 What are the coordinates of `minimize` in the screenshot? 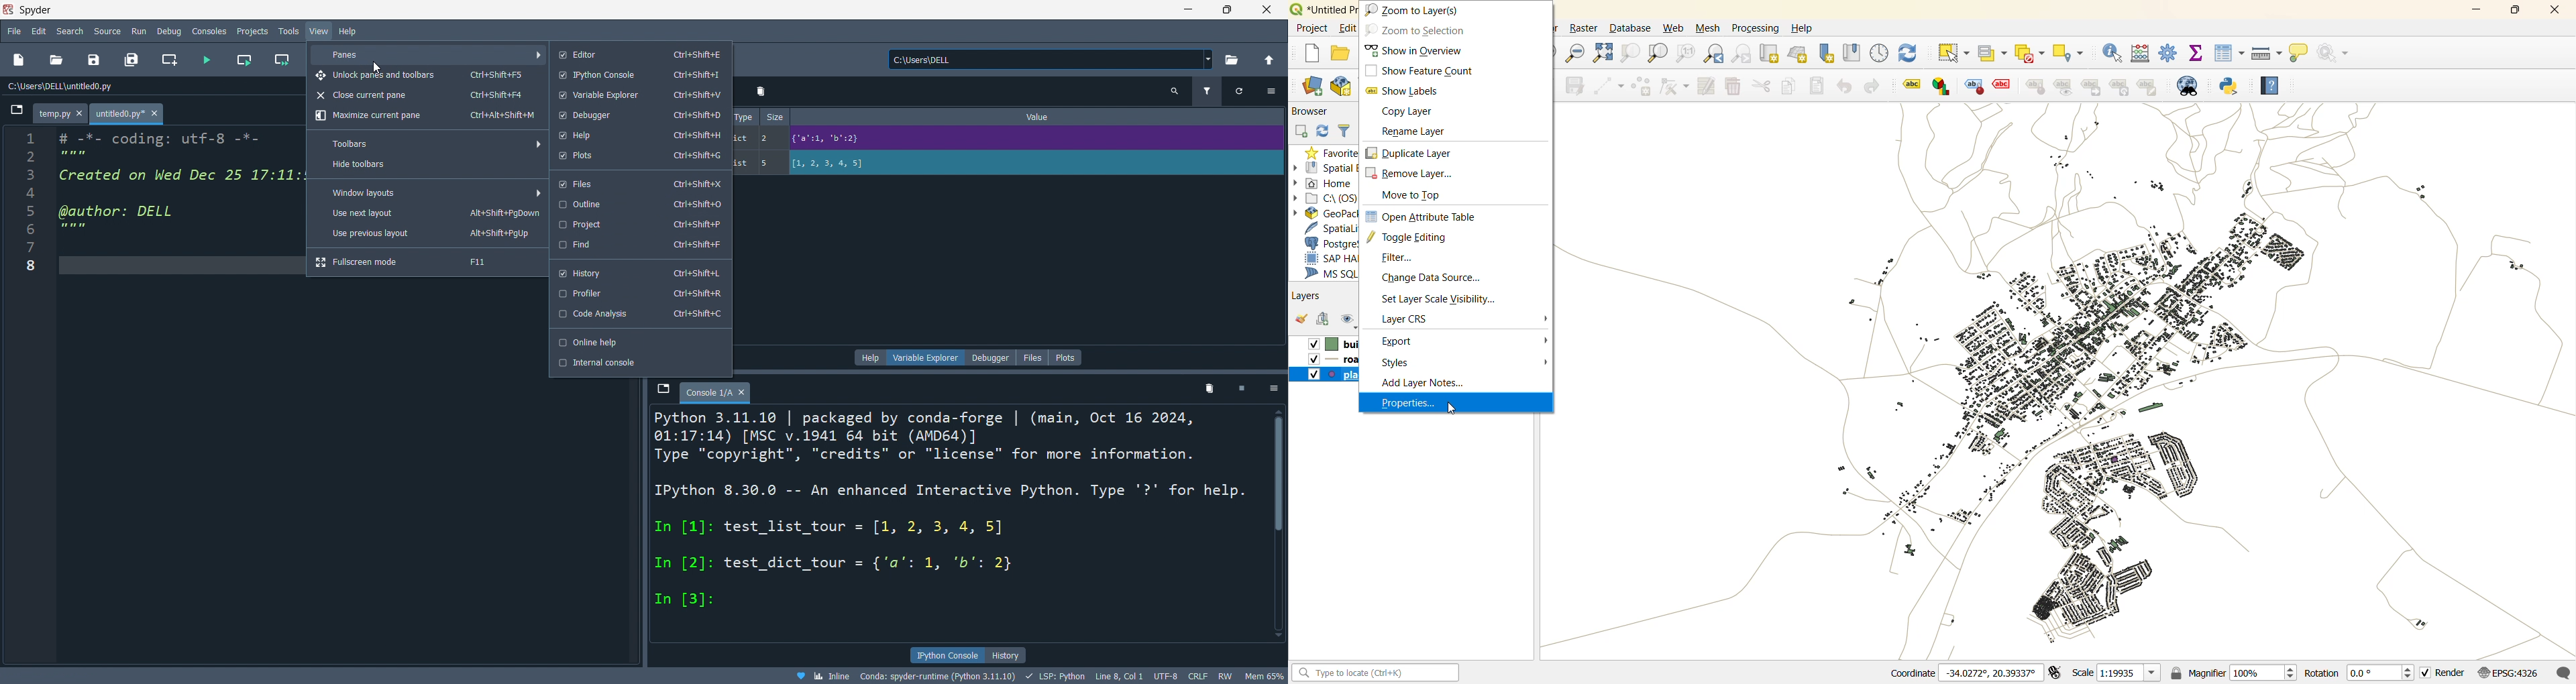 It's located at (2481, 9).